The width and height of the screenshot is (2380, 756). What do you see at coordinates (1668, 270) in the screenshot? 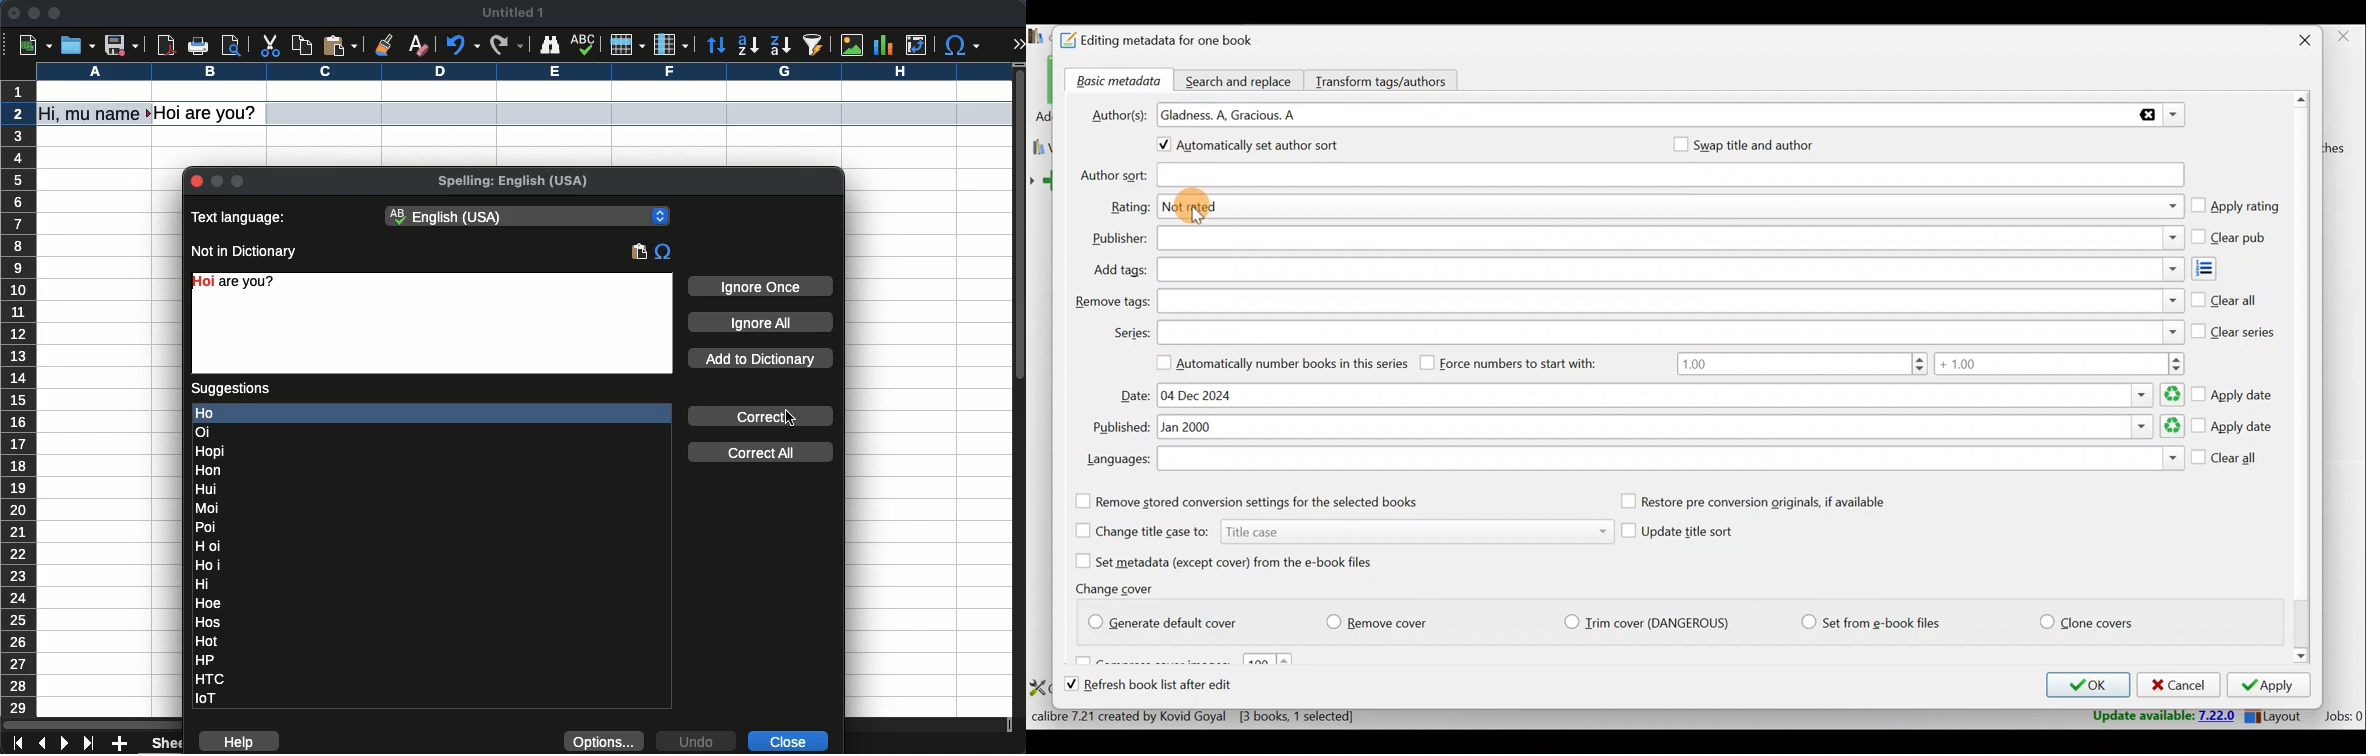
I see `Add tags` at bounding box center [1668, 270].